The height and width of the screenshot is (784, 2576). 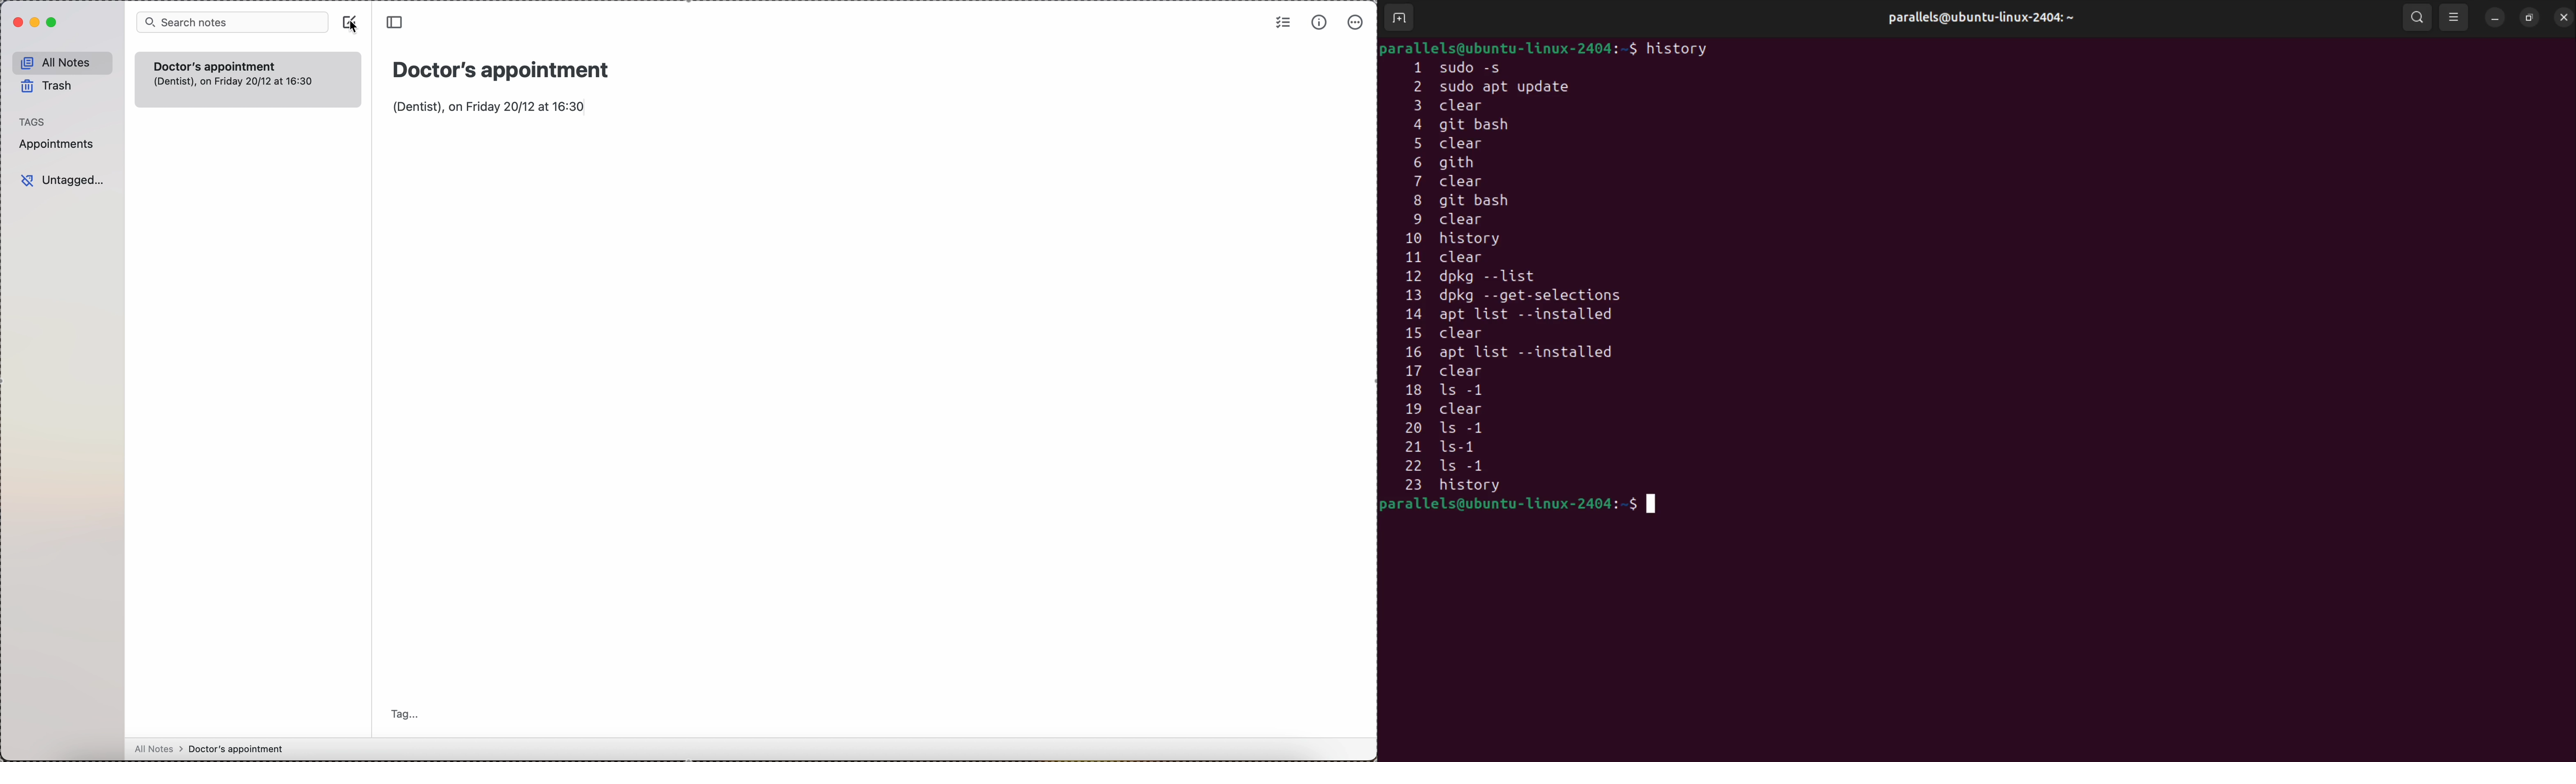 I want to click on 8 git bash, so click(x=1486, y=202).